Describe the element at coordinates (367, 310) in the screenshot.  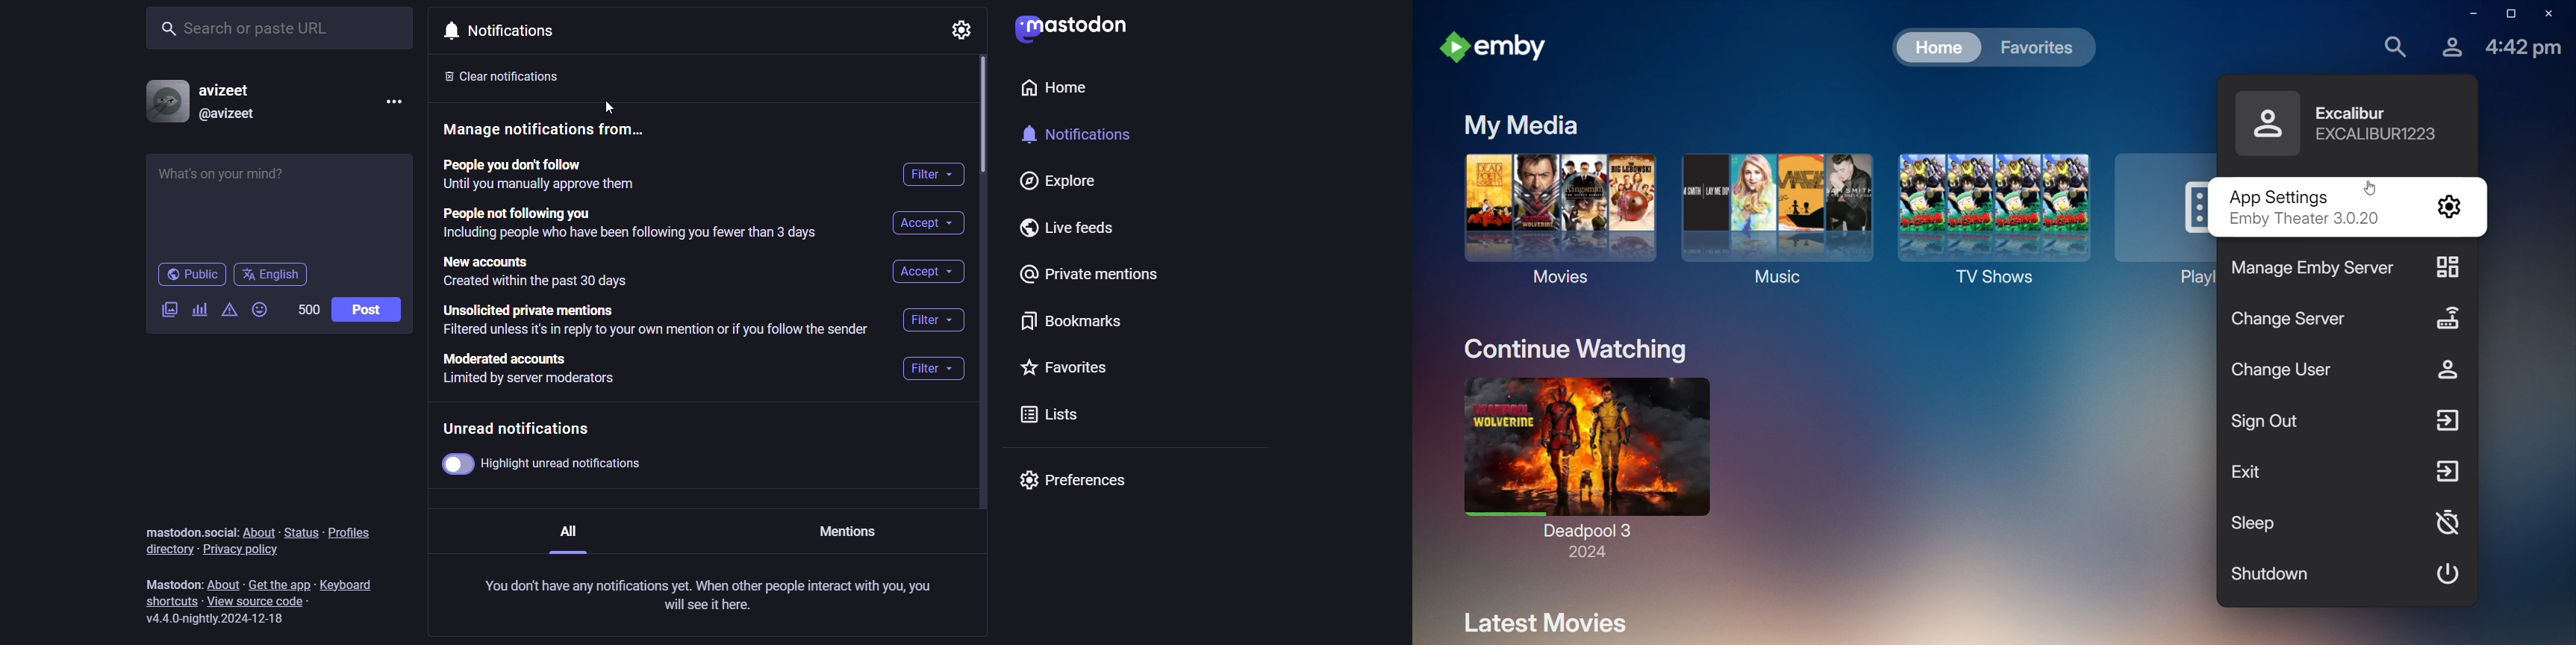
I see `post` at that location.